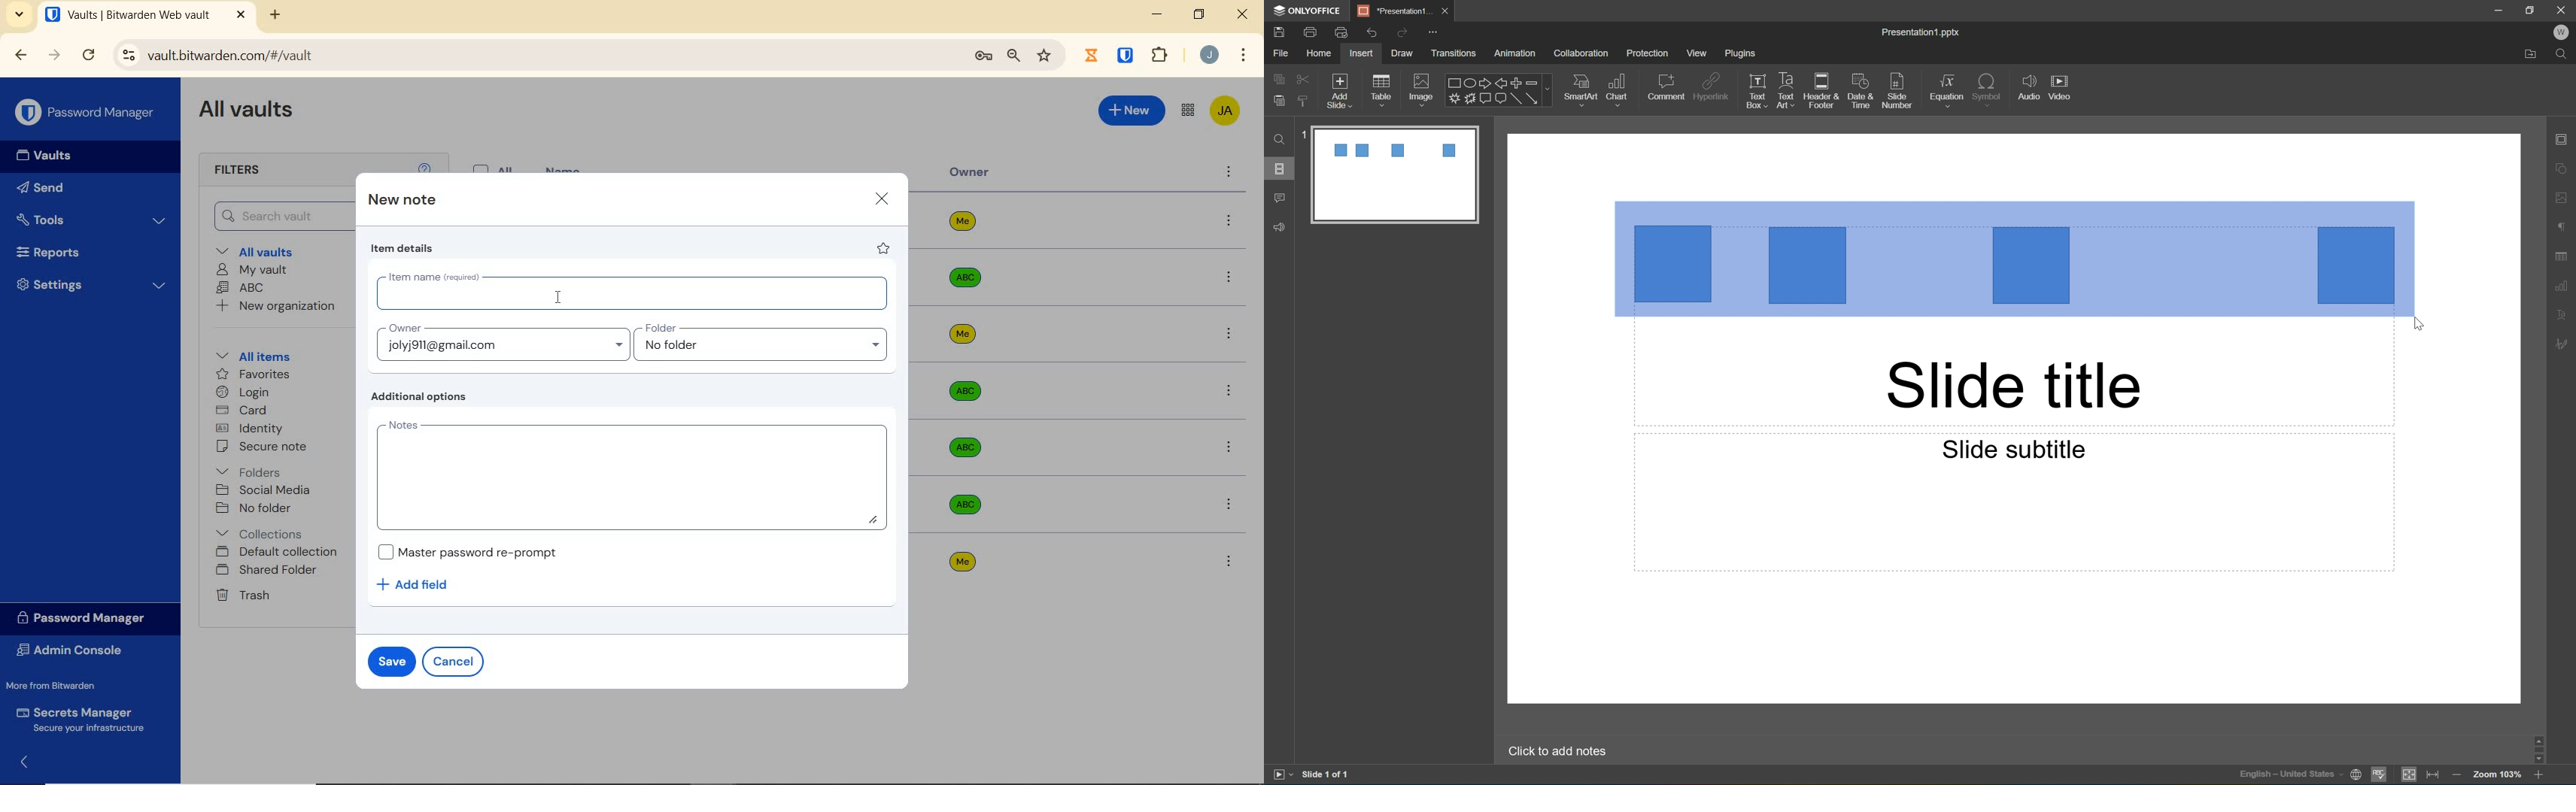 This screenshot has width=2576, height=812. Describe the element at coordinates (1280, 140) in the screenshot. I see `Find` at that location.